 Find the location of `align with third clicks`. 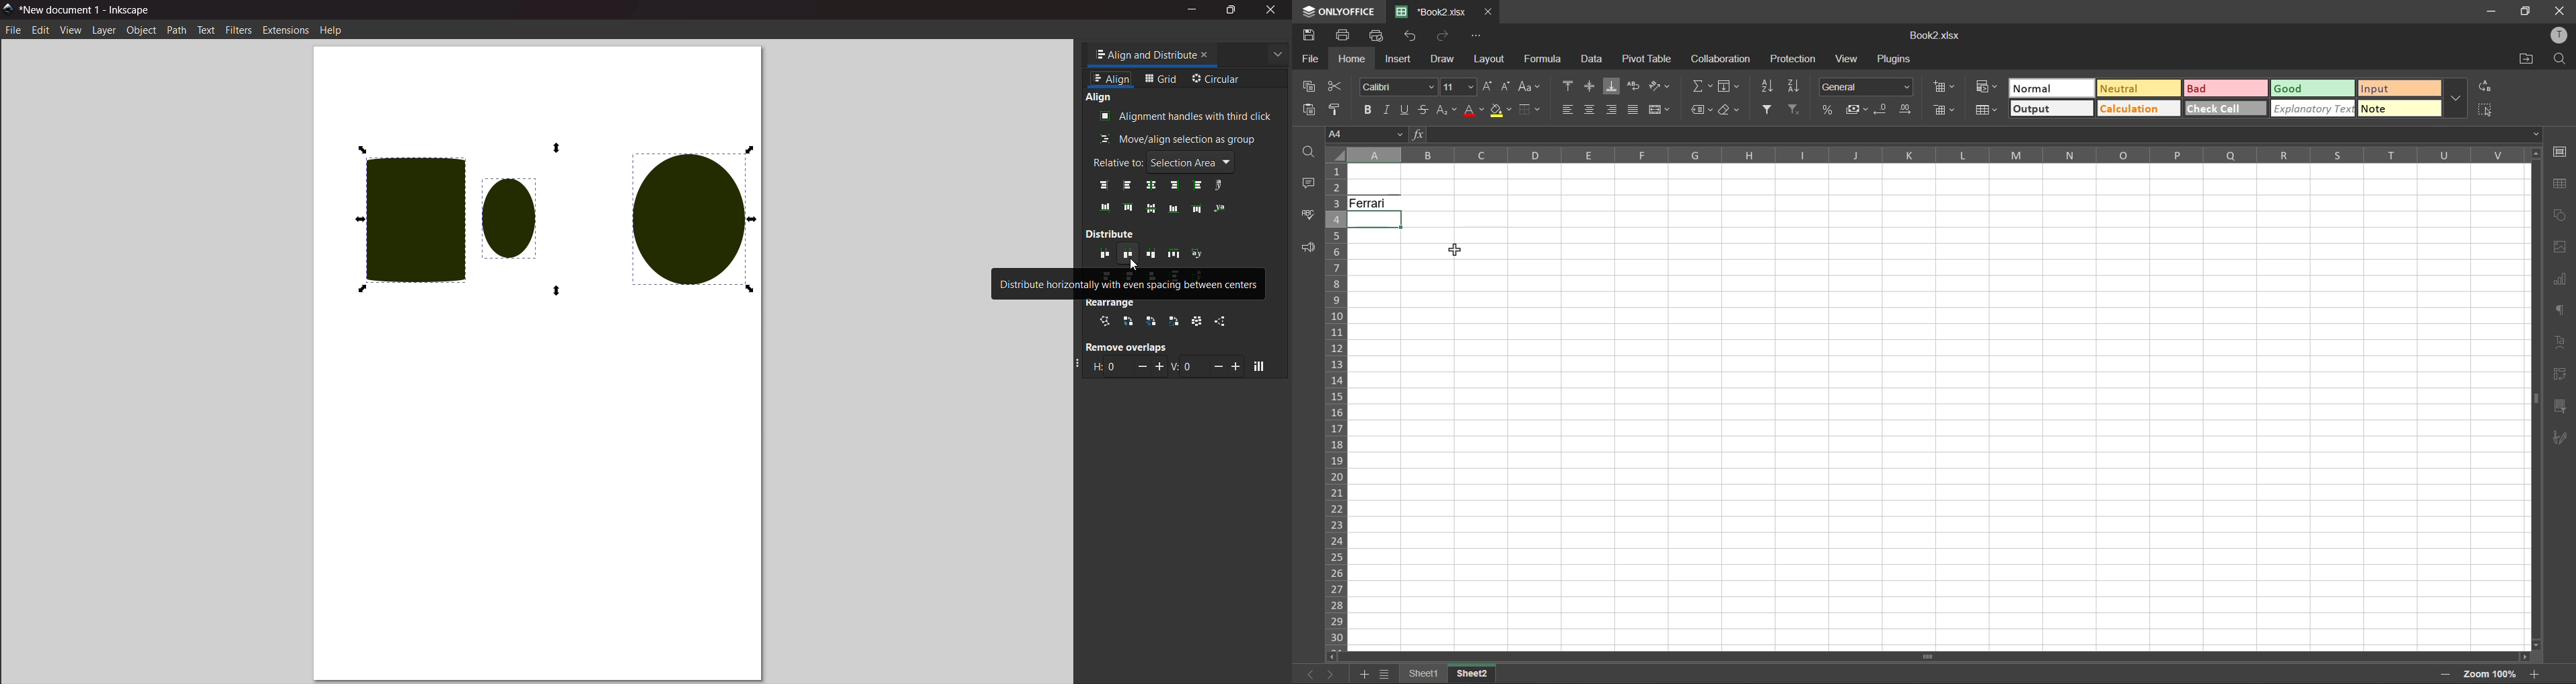

align with third clicks is located at coordinates (1190, 116).